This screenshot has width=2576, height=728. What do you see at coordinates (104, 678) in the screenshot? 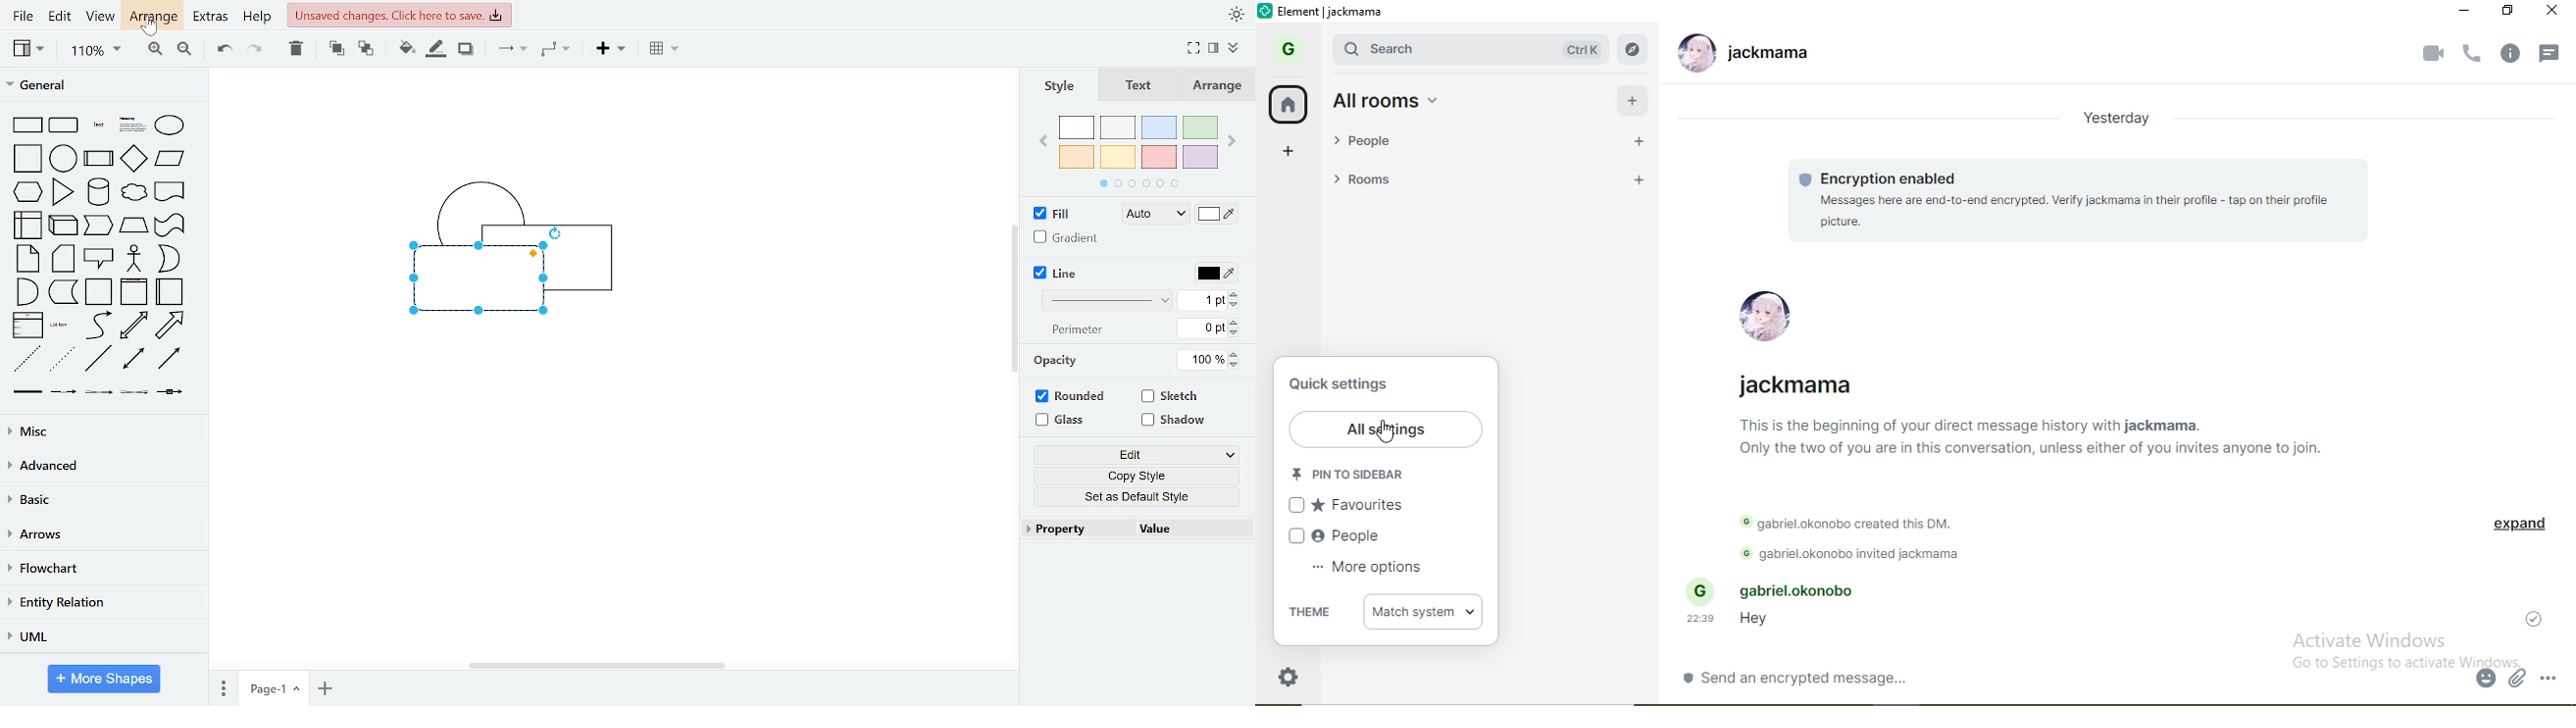
I see `More shapes` at bounding box center [104, 678].